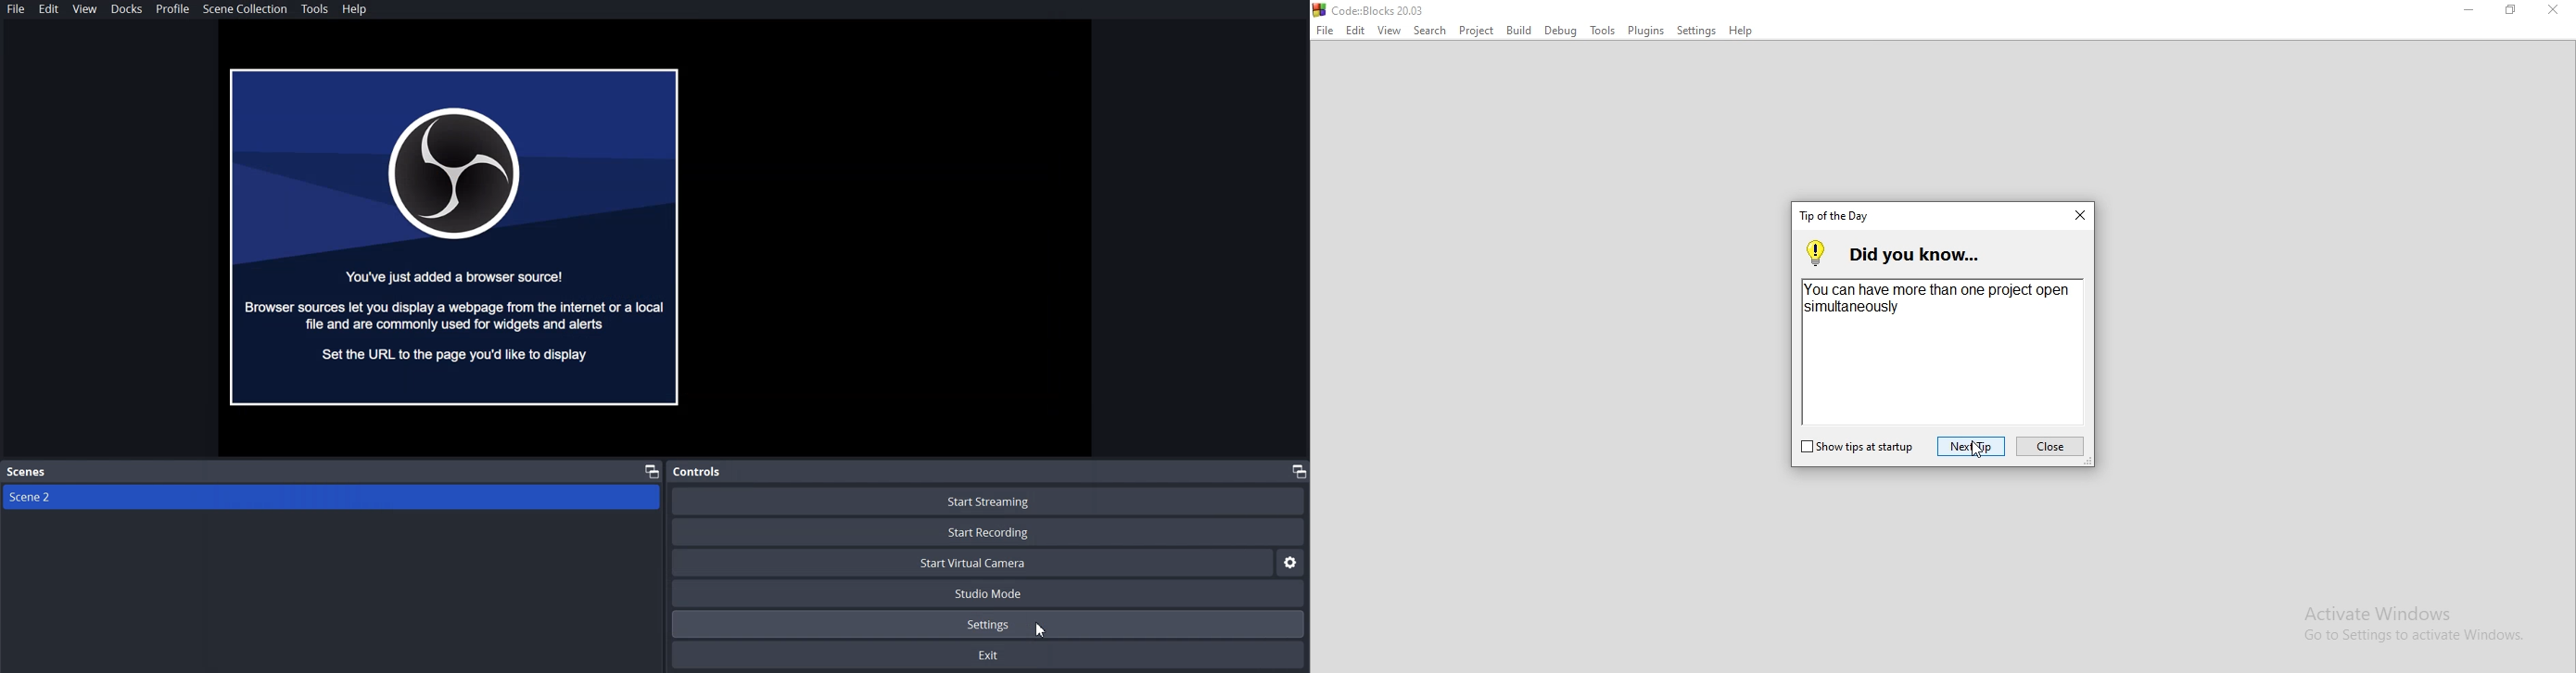  I want to click on Search , so click(1429, 32).